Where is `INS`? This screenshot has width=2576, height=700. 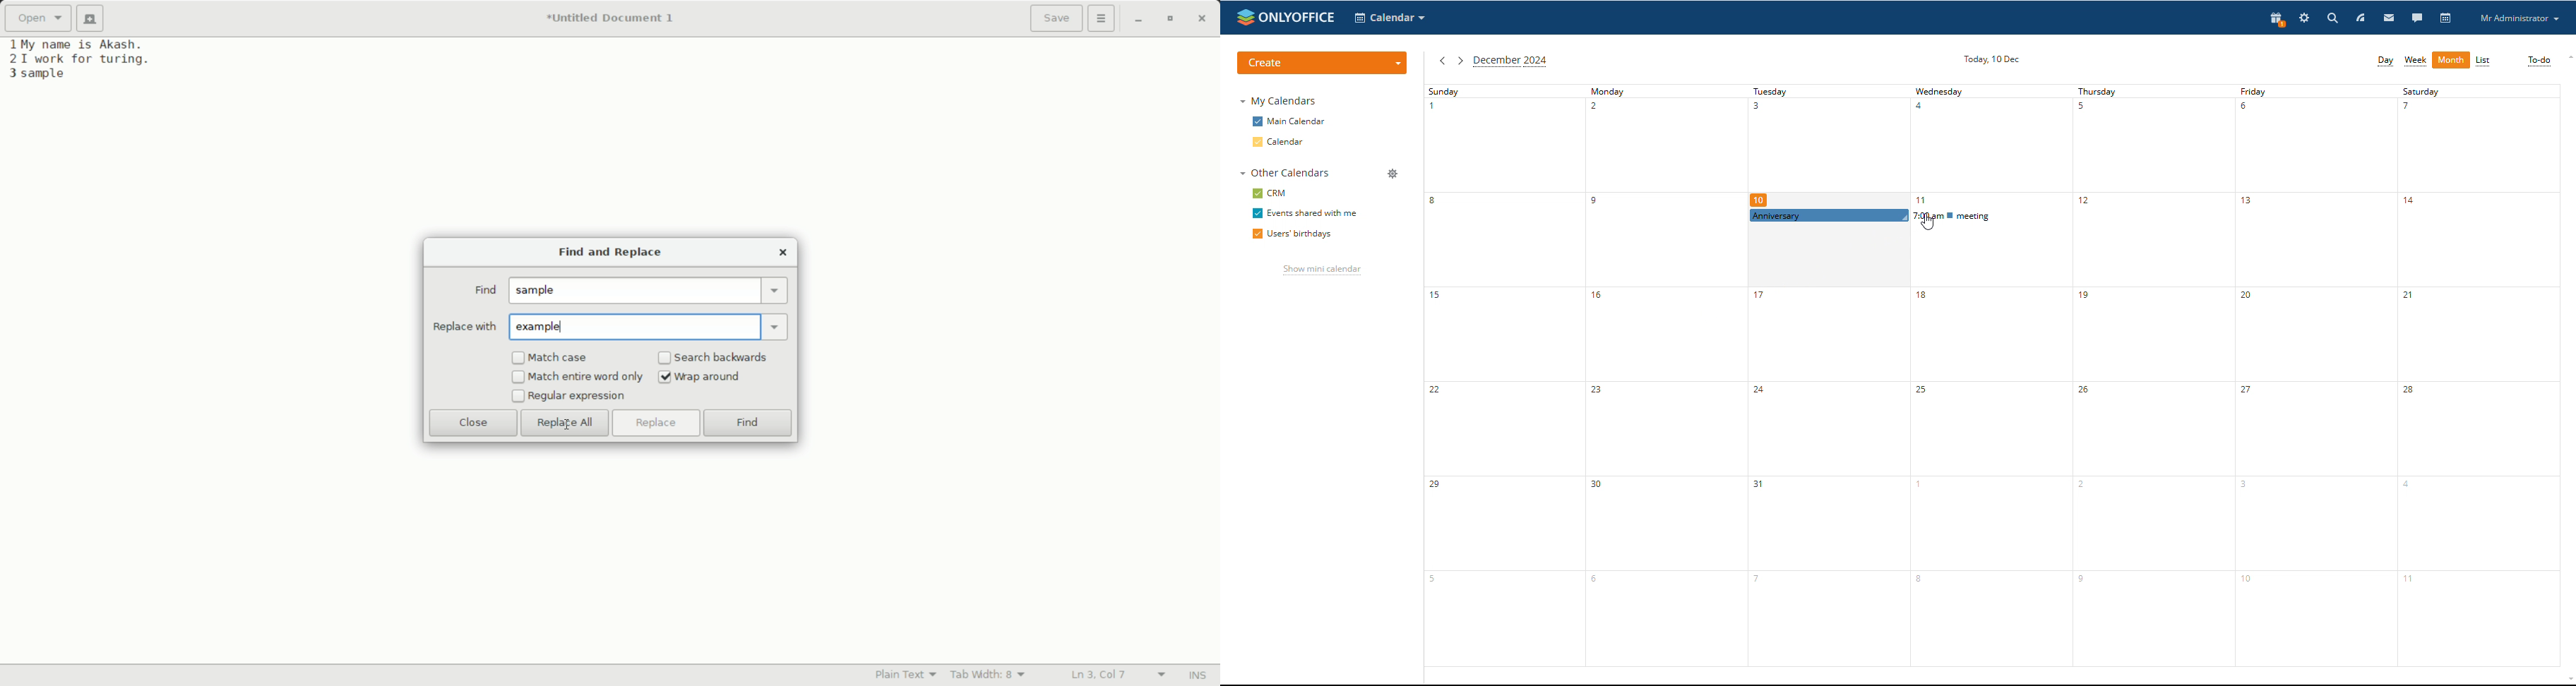 INS is located at coordinates (1197, 676).